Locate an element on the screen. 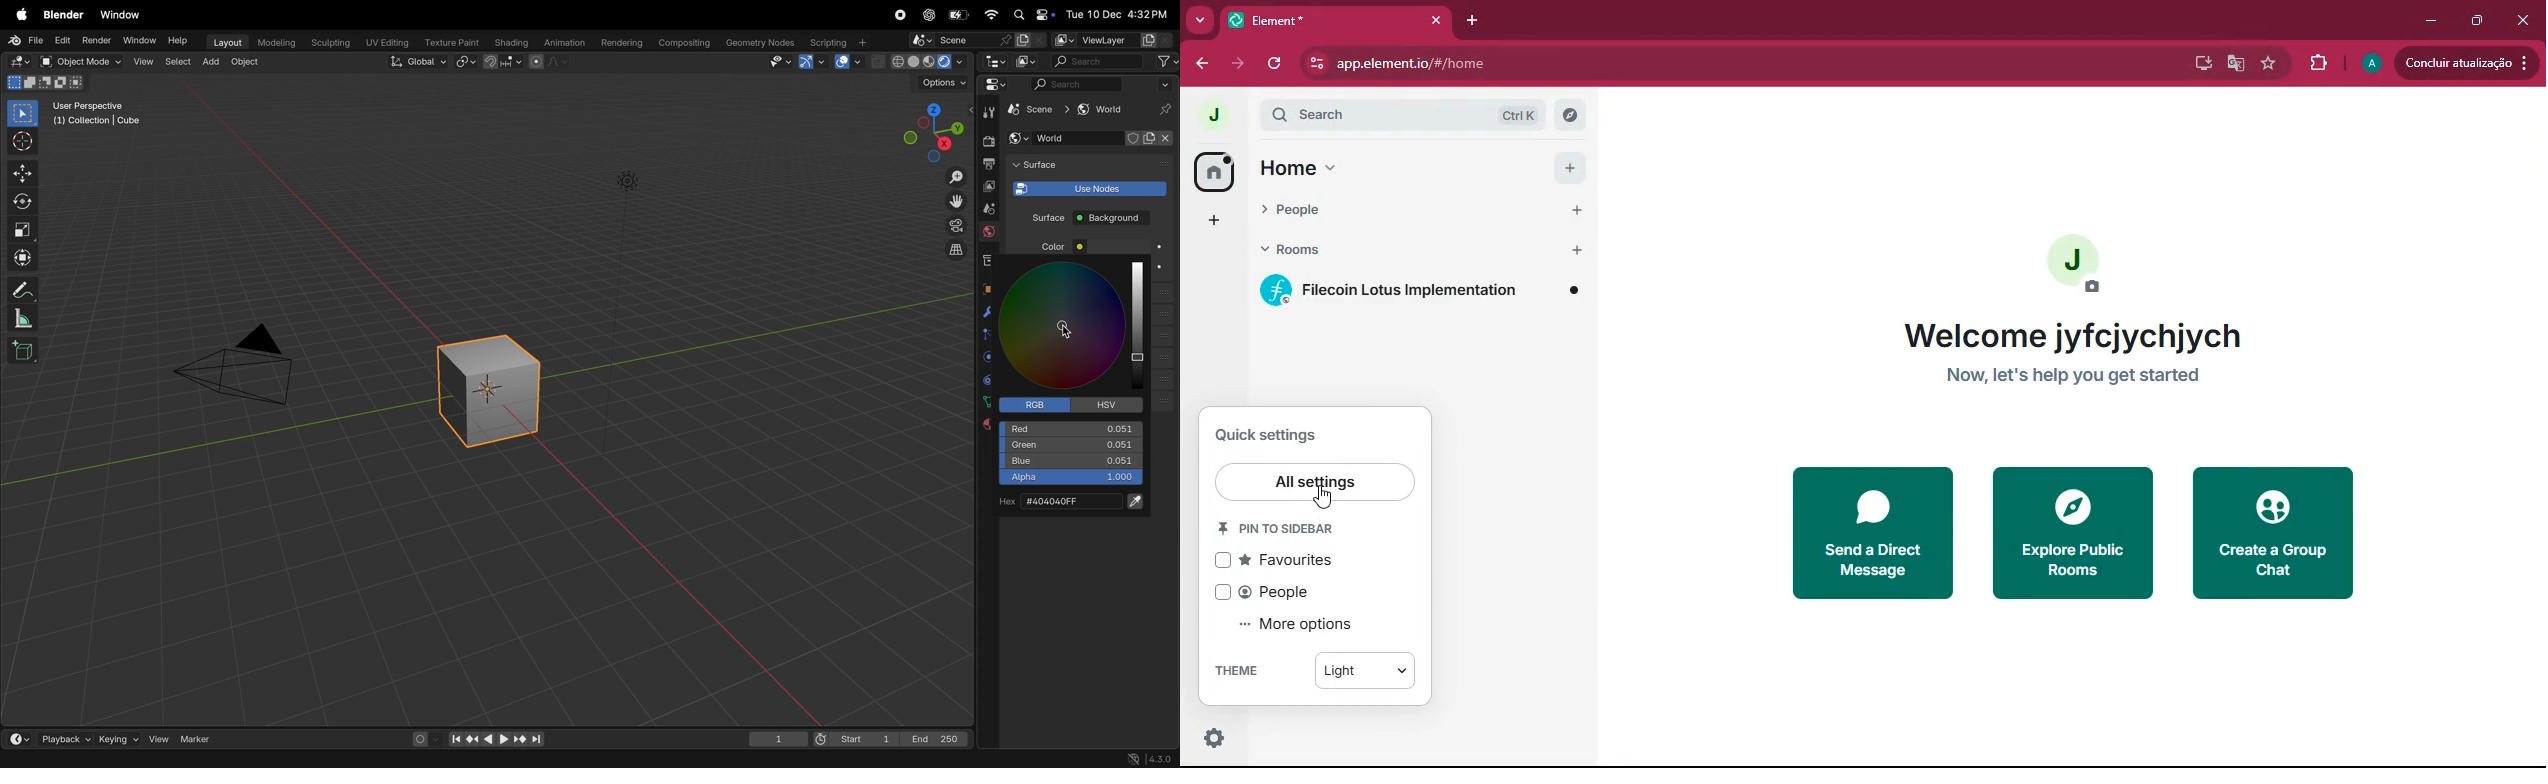 This screenshot has width=2548, height=784. all settings is located at coordinates (1317, 483).